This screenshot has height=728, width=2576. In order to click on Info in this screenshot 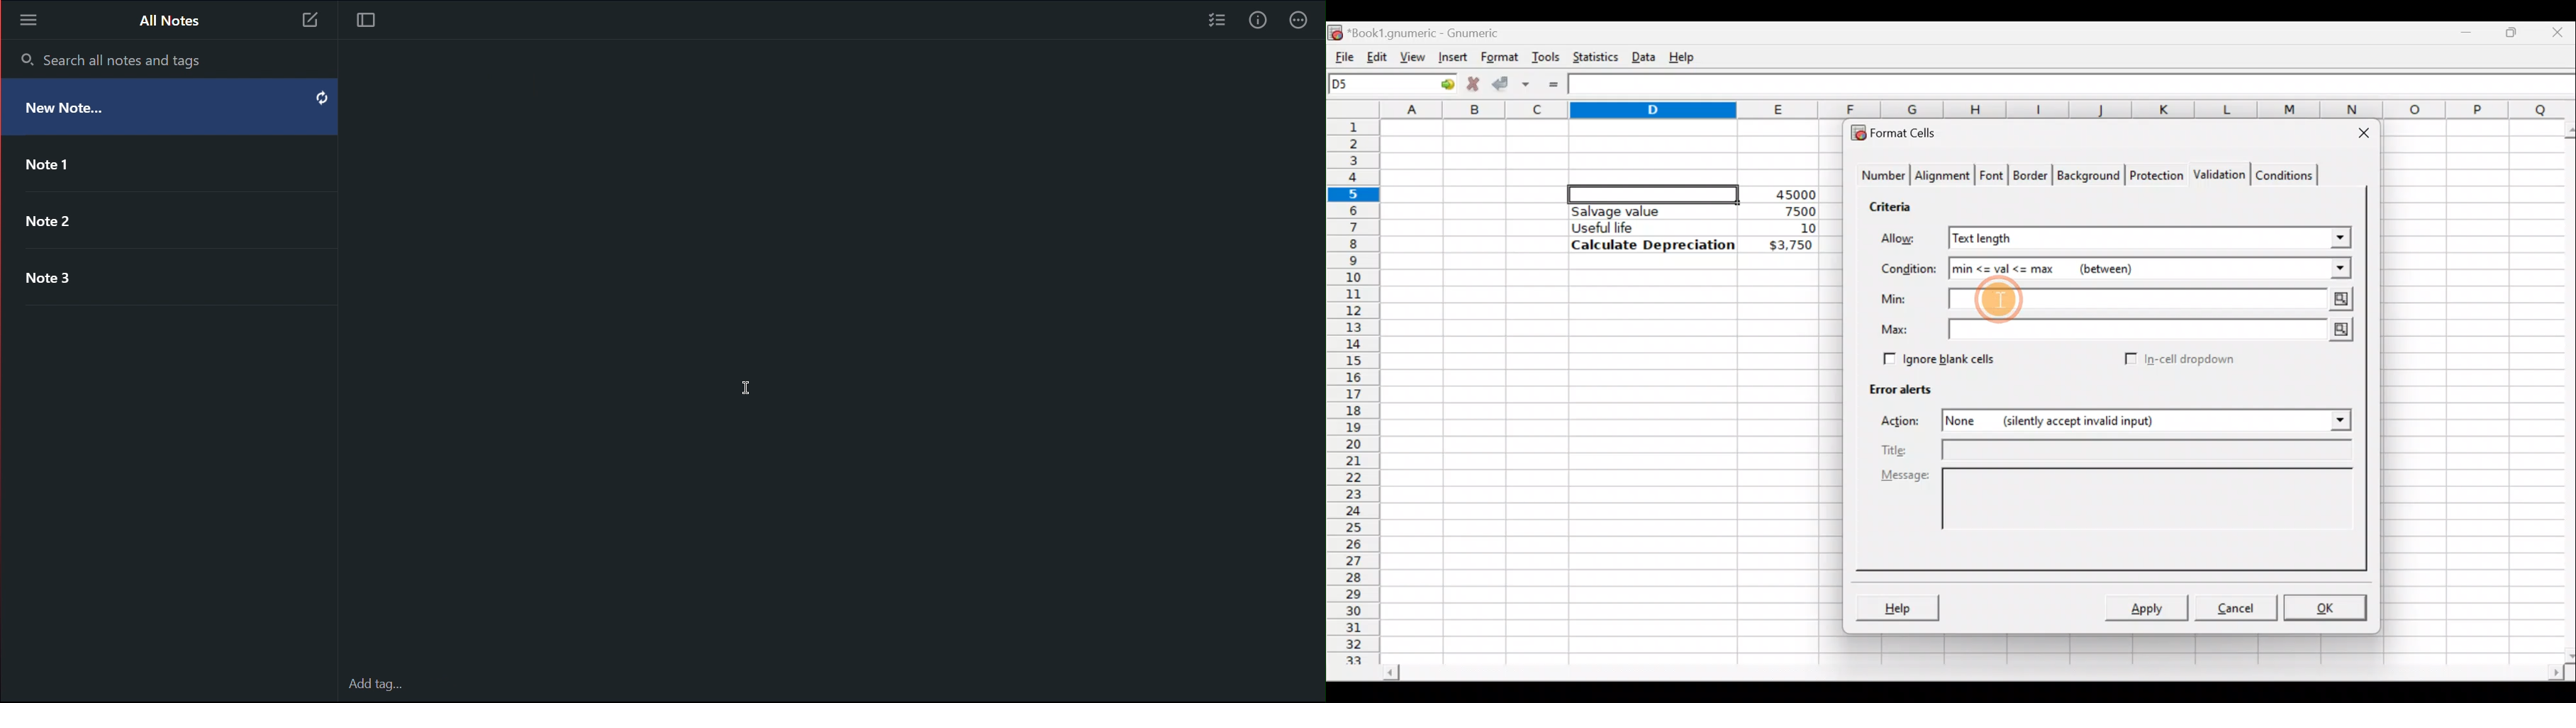, I will do `click(1259, 20)`.